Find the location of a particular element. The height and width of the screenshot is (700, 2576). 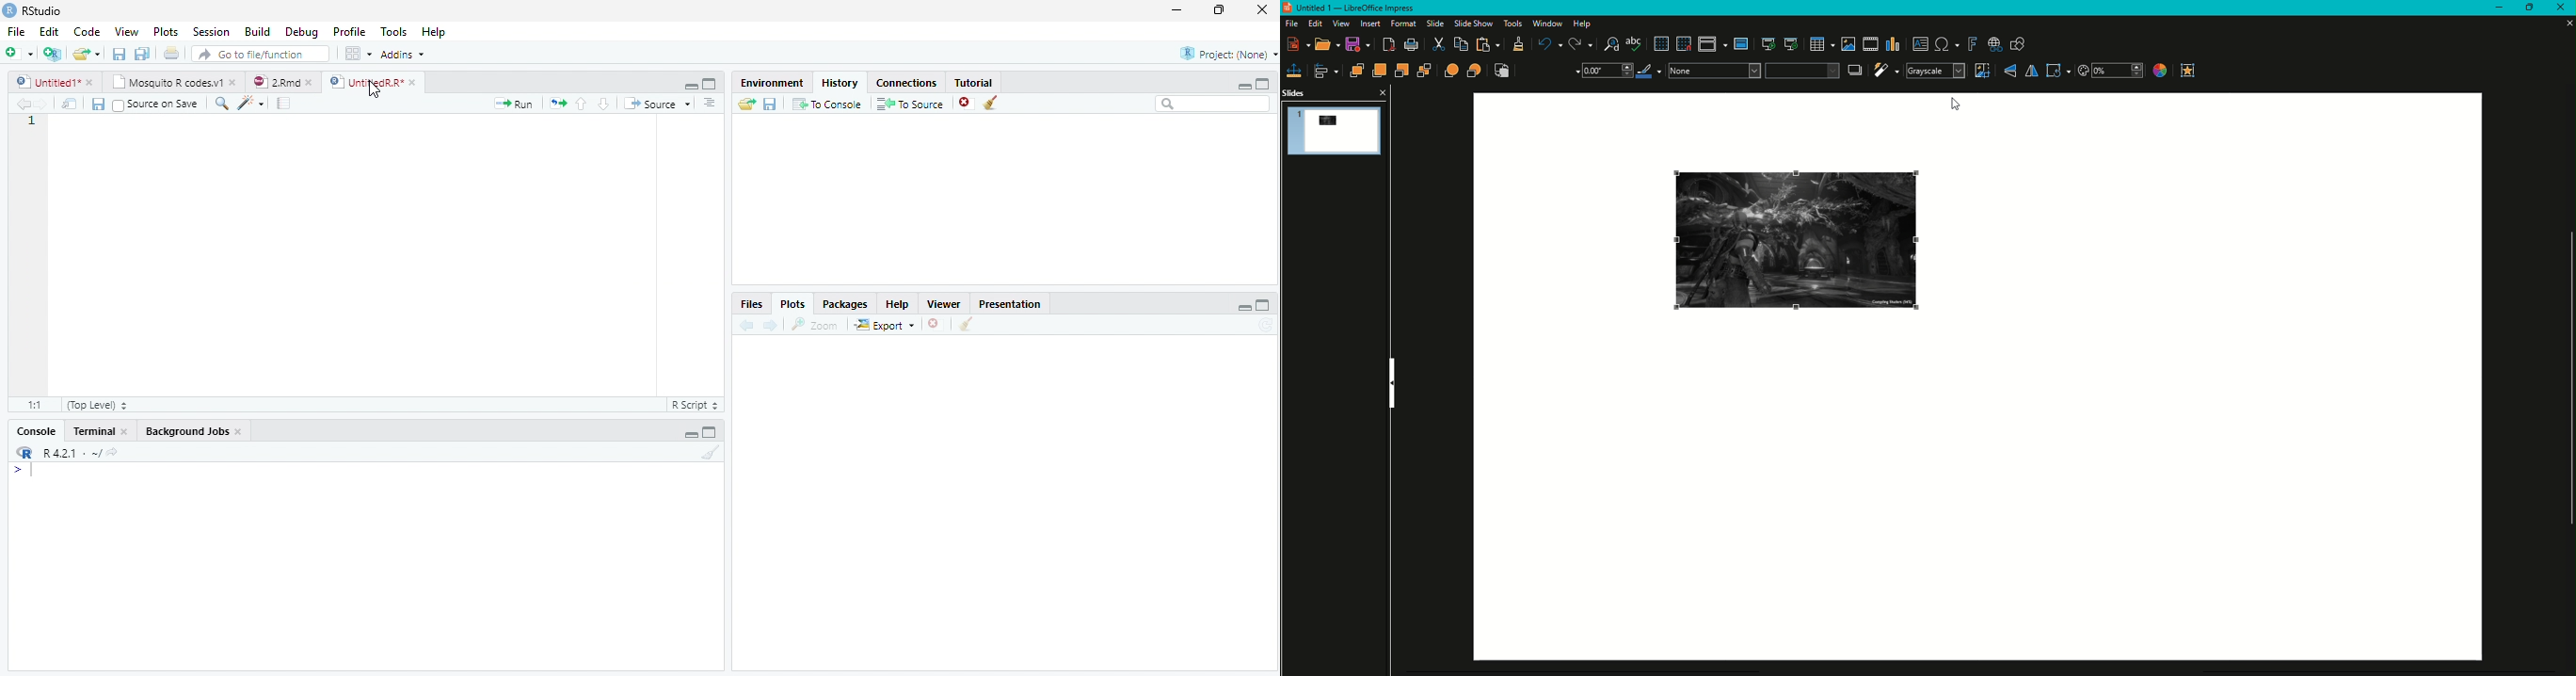

UntitledR.R is located at coordinates (373, 81).